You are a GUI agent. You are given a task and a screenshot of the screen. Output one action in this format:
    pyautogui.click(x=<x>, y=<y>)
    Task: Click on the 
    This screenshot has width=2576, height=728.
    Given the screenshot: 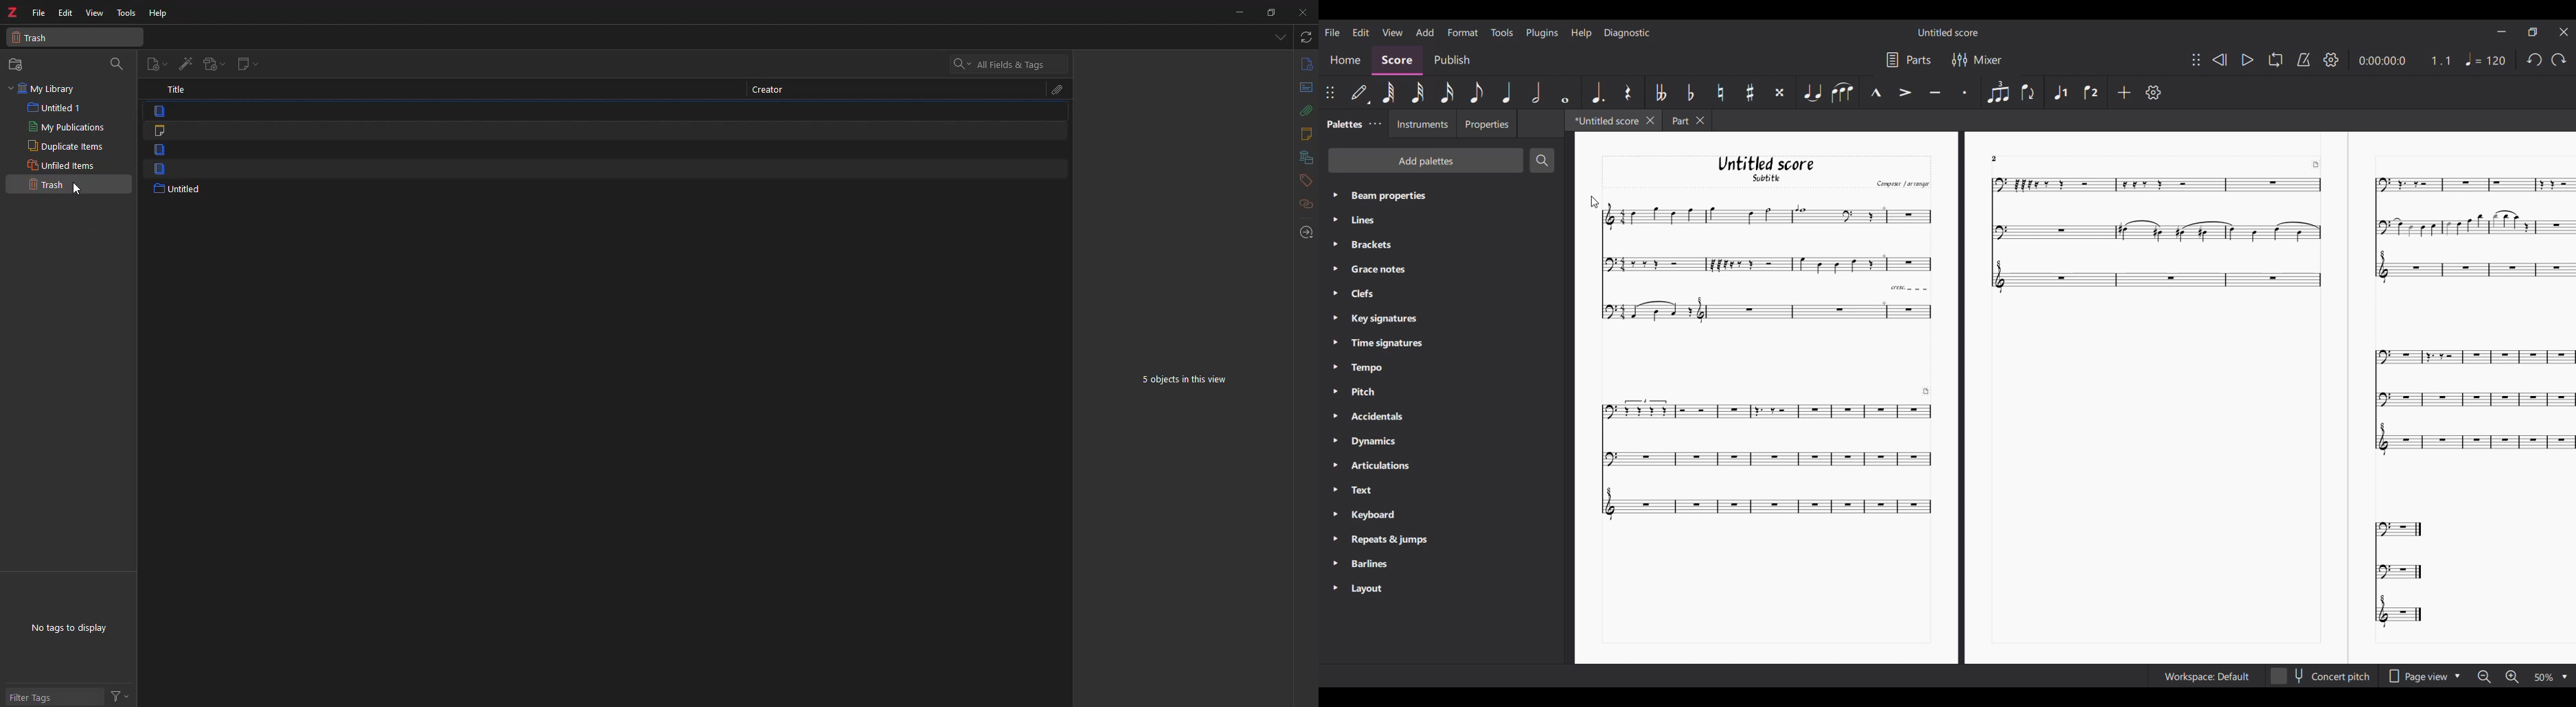 What is the action you would take?
    pyautogui.click(x=2399, y=529)
    